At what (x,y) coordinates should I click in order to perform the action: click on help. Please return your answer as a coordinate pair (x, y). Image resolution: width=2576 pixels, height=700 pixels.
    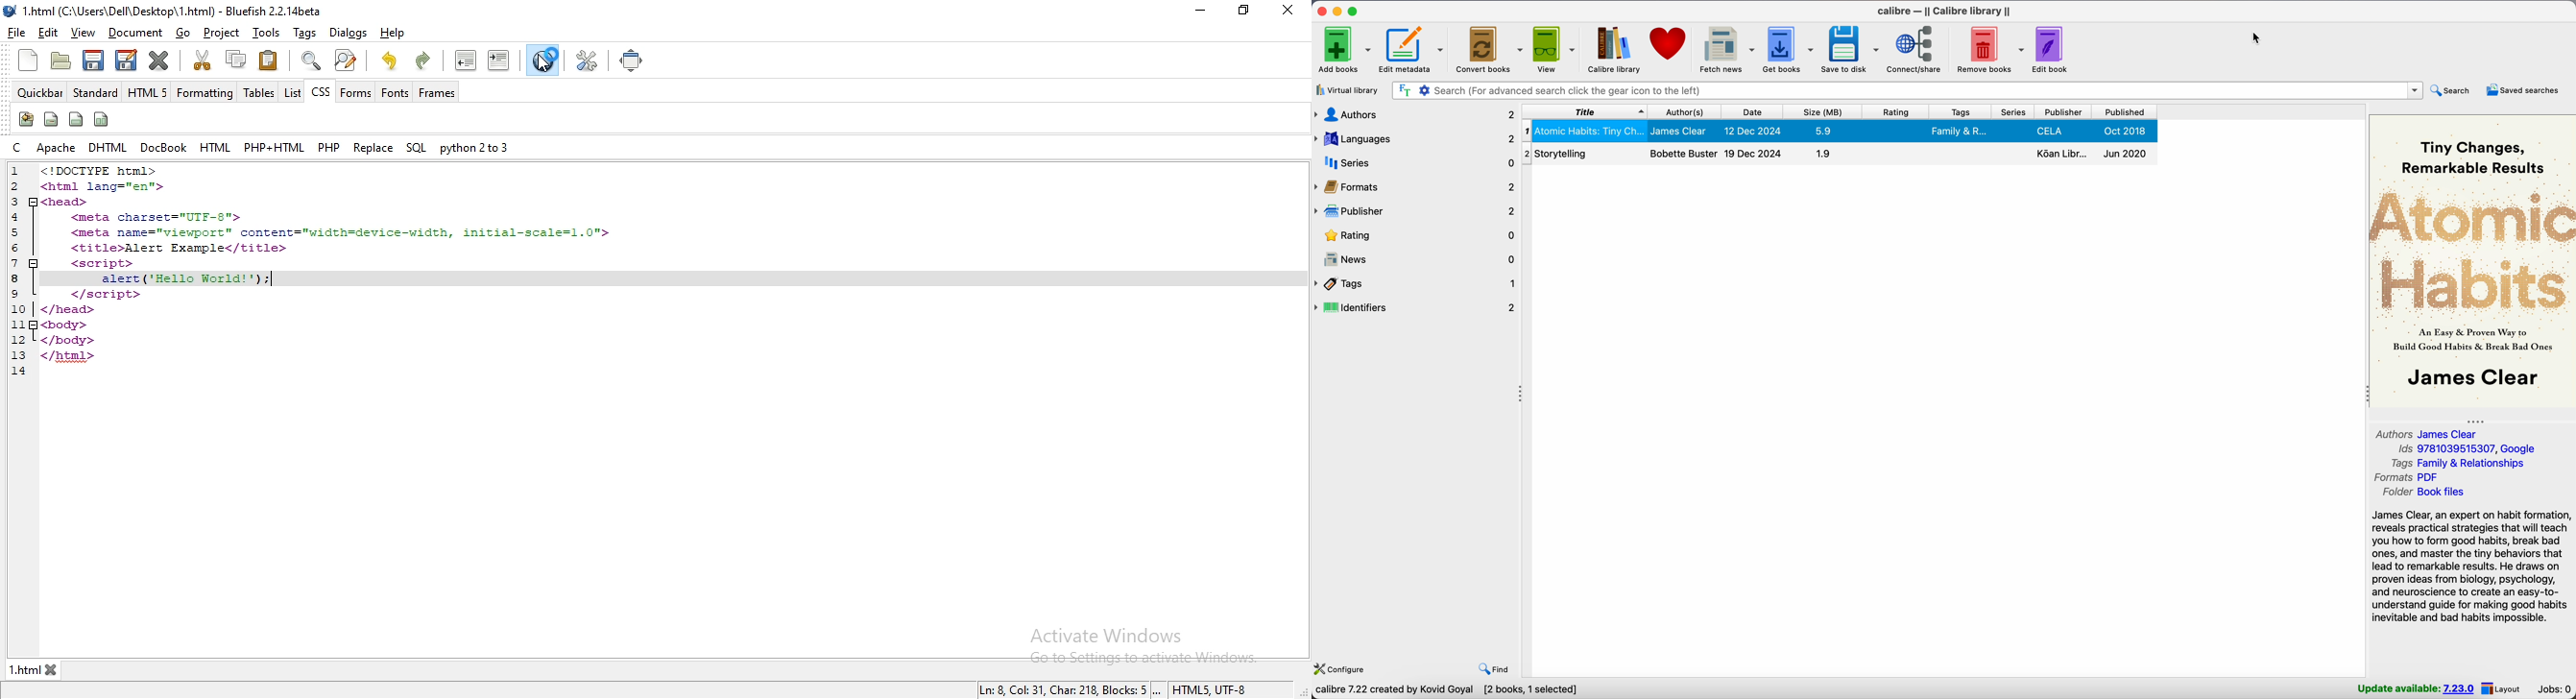
    Looking at the image, I should click on (391, 35).